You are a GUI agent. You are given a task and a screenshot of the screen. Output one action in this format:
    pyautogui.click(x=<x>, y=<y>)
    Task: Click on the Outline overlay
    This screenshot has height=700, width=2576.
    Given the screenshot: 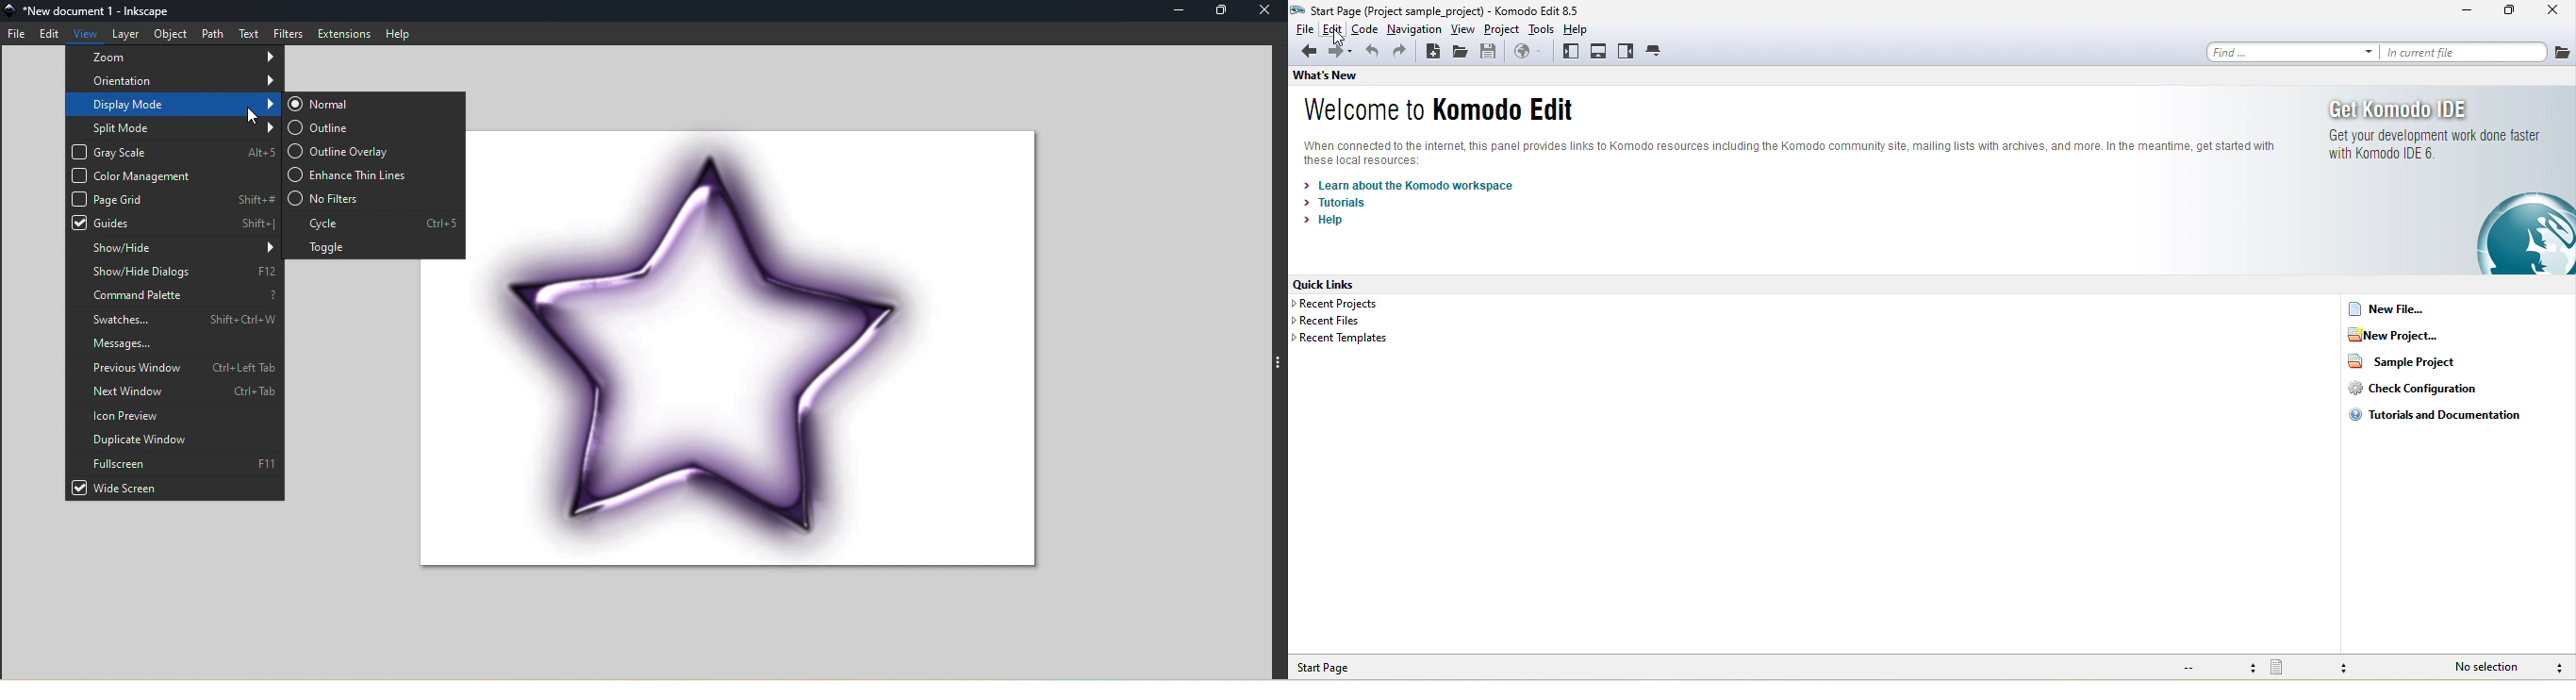 What is the action you would take?
    pyautogui.click(x=373, y=150)
    